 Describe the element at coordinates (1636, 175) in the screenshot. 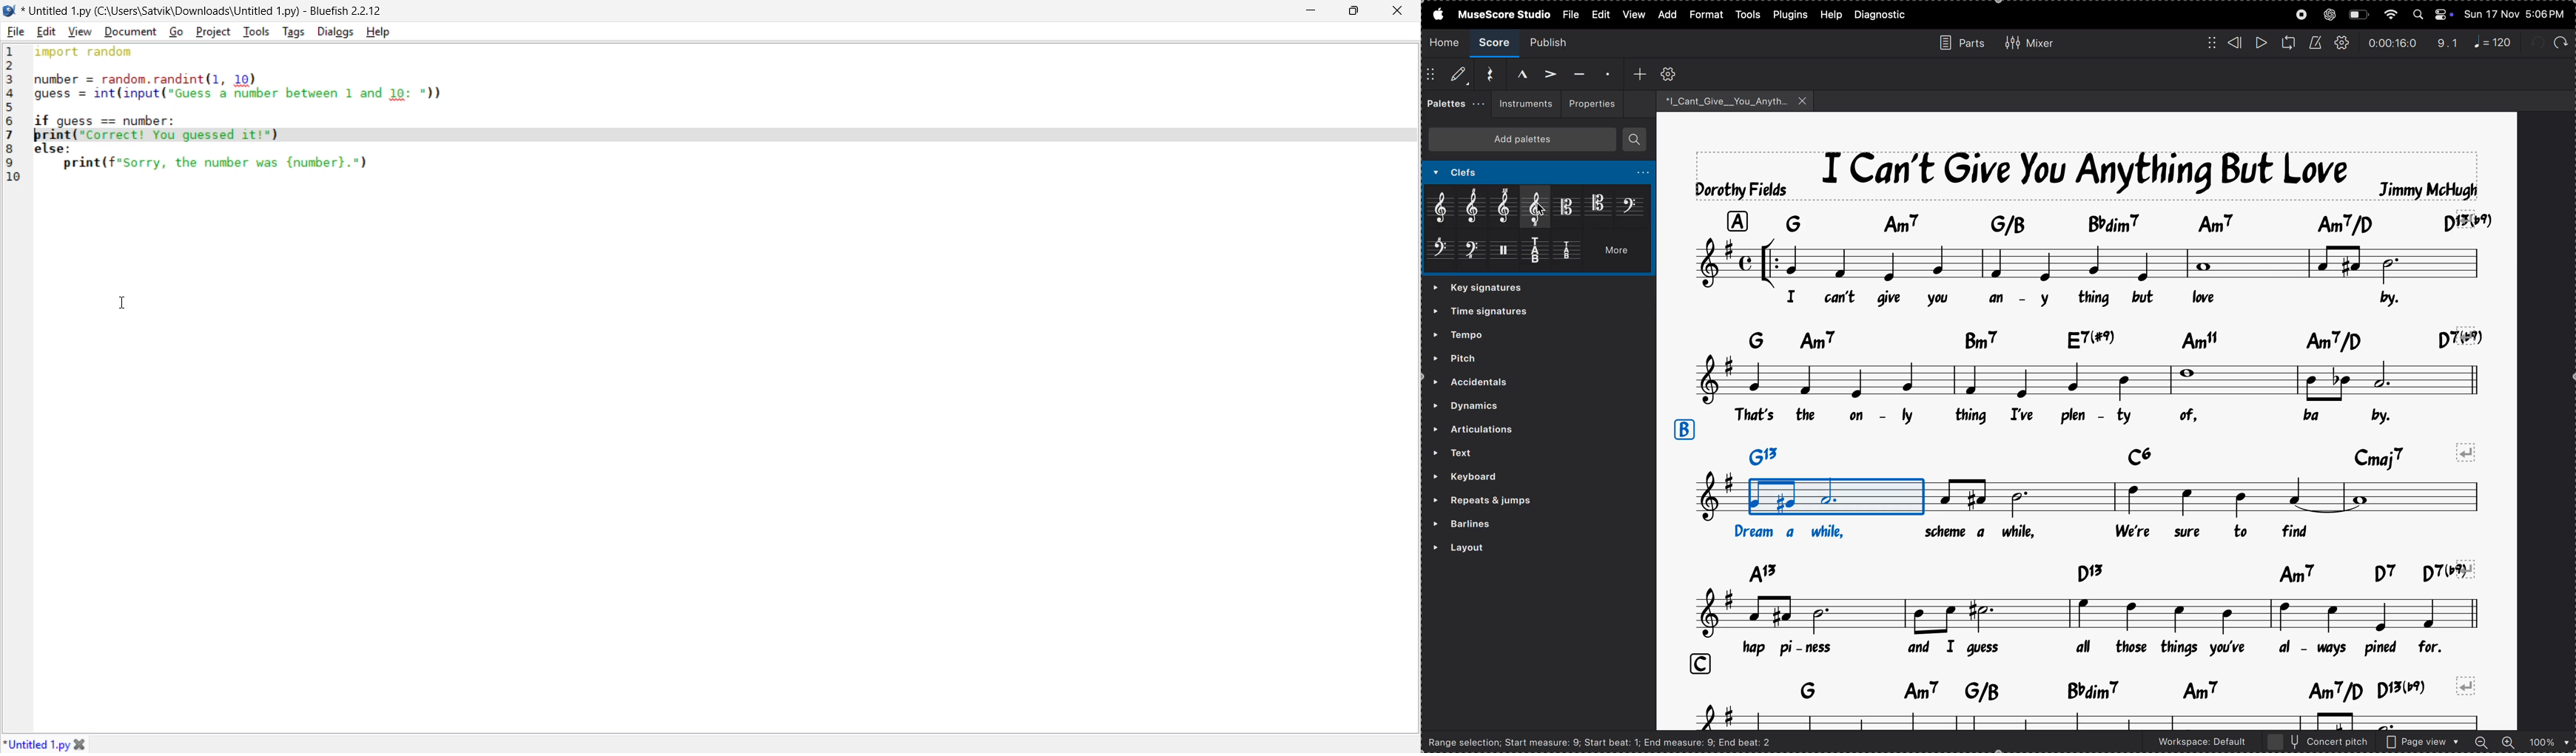

I see `More options` at that location.